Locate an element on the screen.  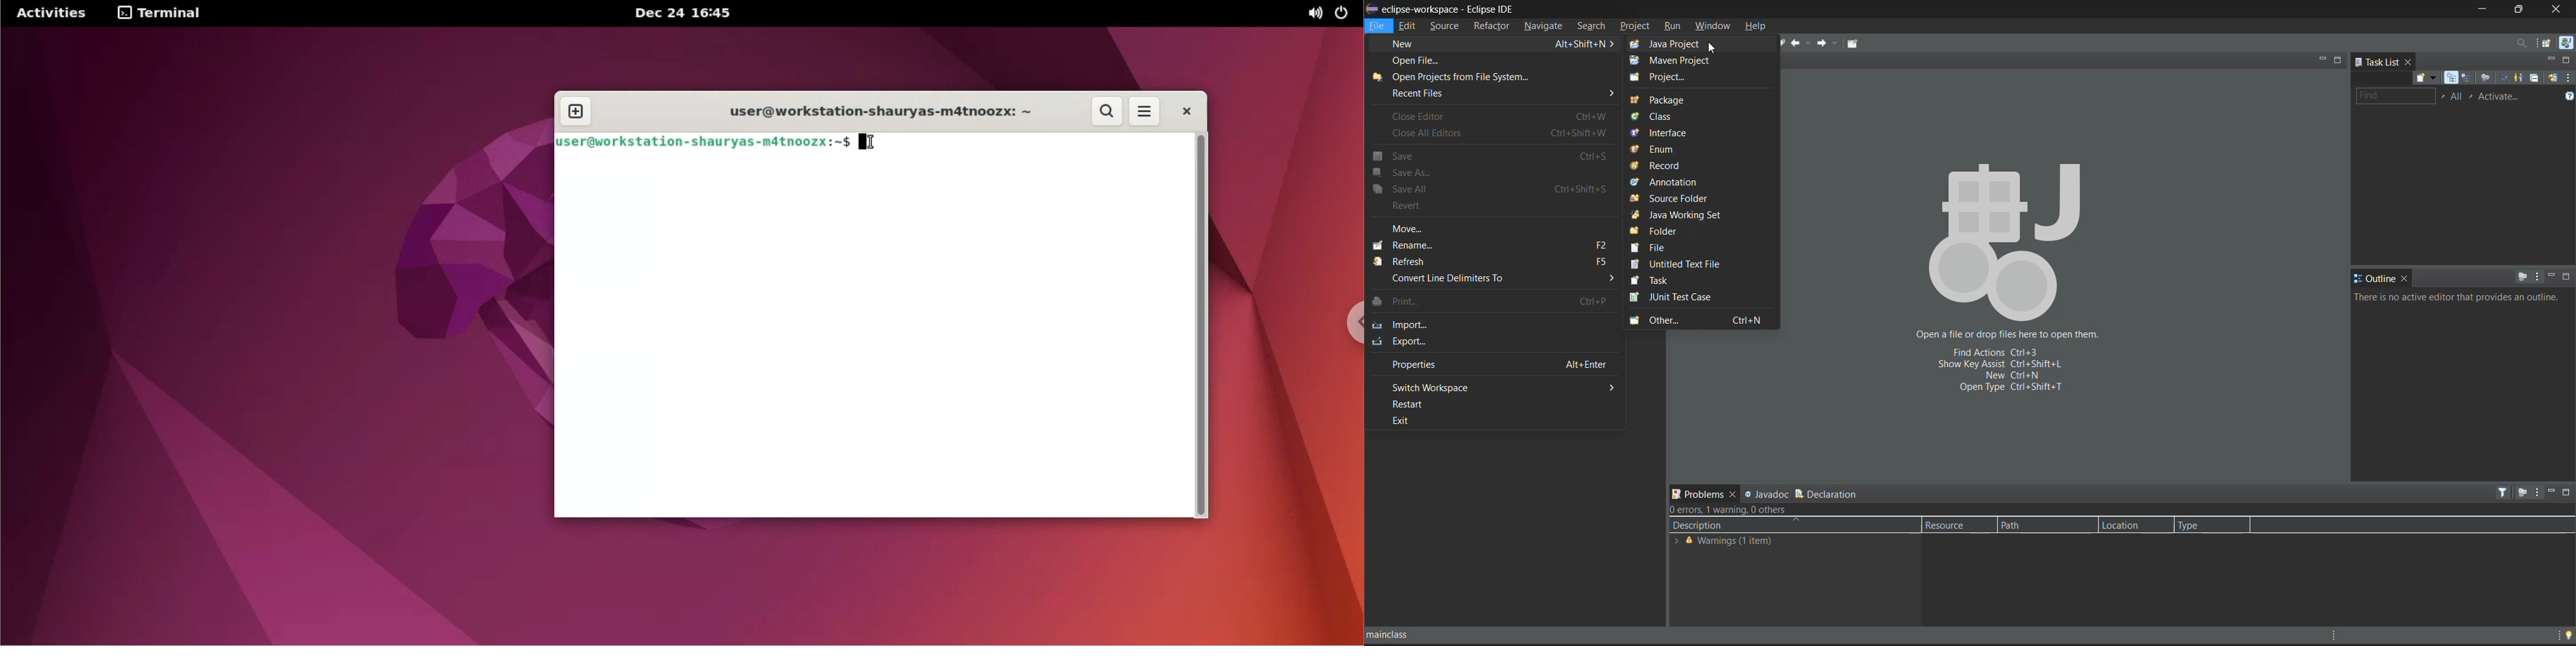
class is located at coordinates (1663, 117).